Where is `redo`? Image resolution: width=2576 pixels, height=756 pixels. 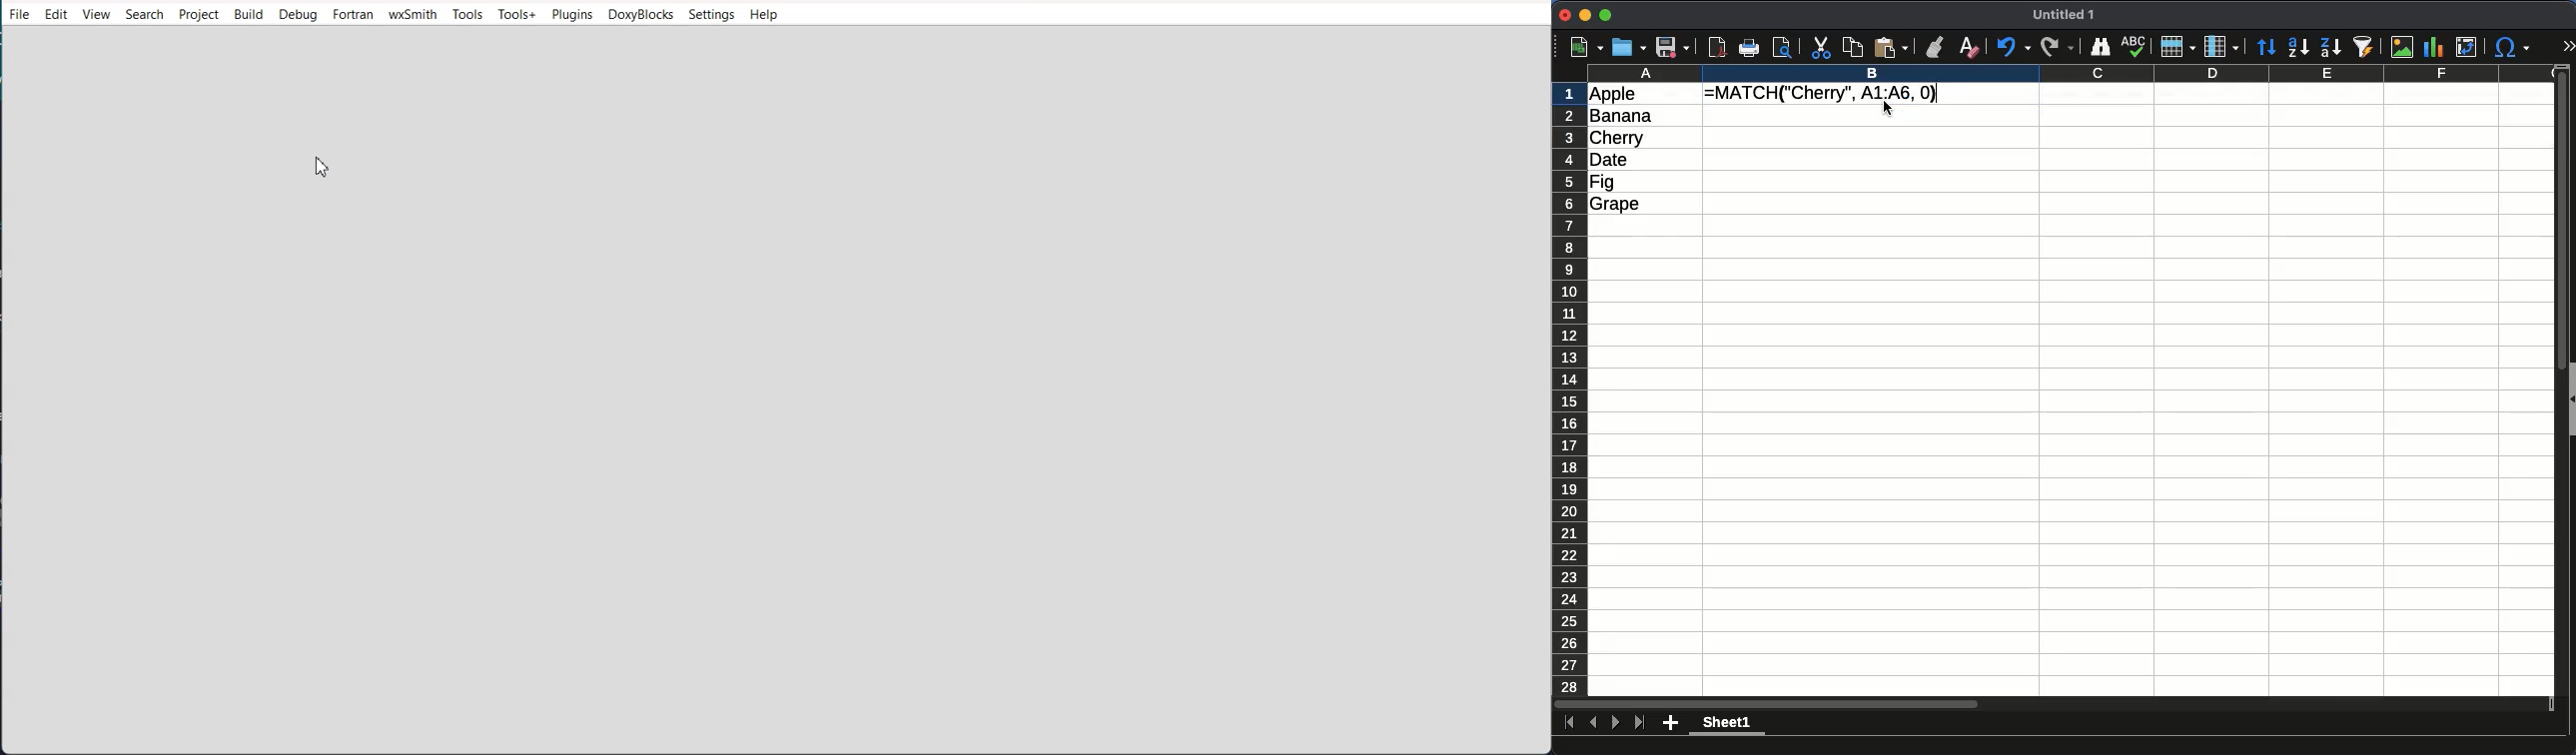
redo is located at coordinates (2058, 47).